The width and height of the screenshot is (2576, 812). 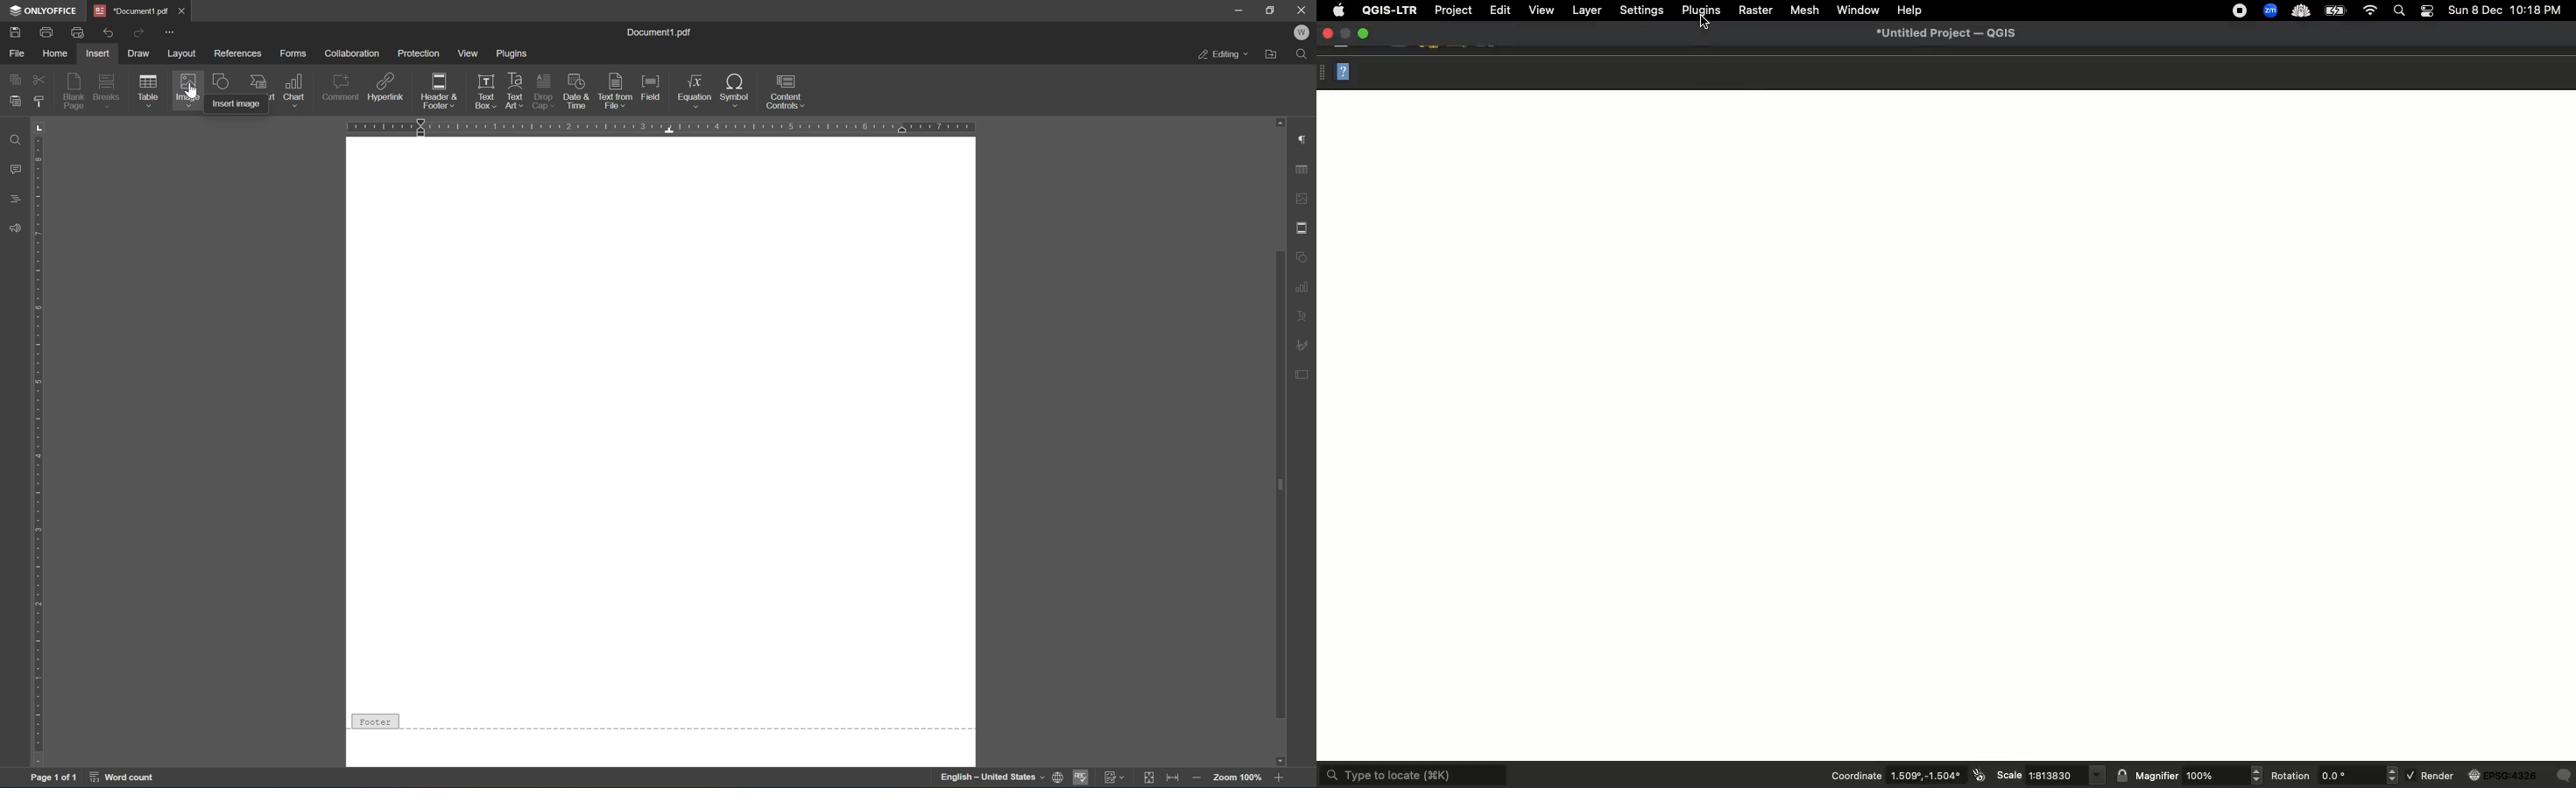 I want to click on Extensions, so click(x=2287, y=11).